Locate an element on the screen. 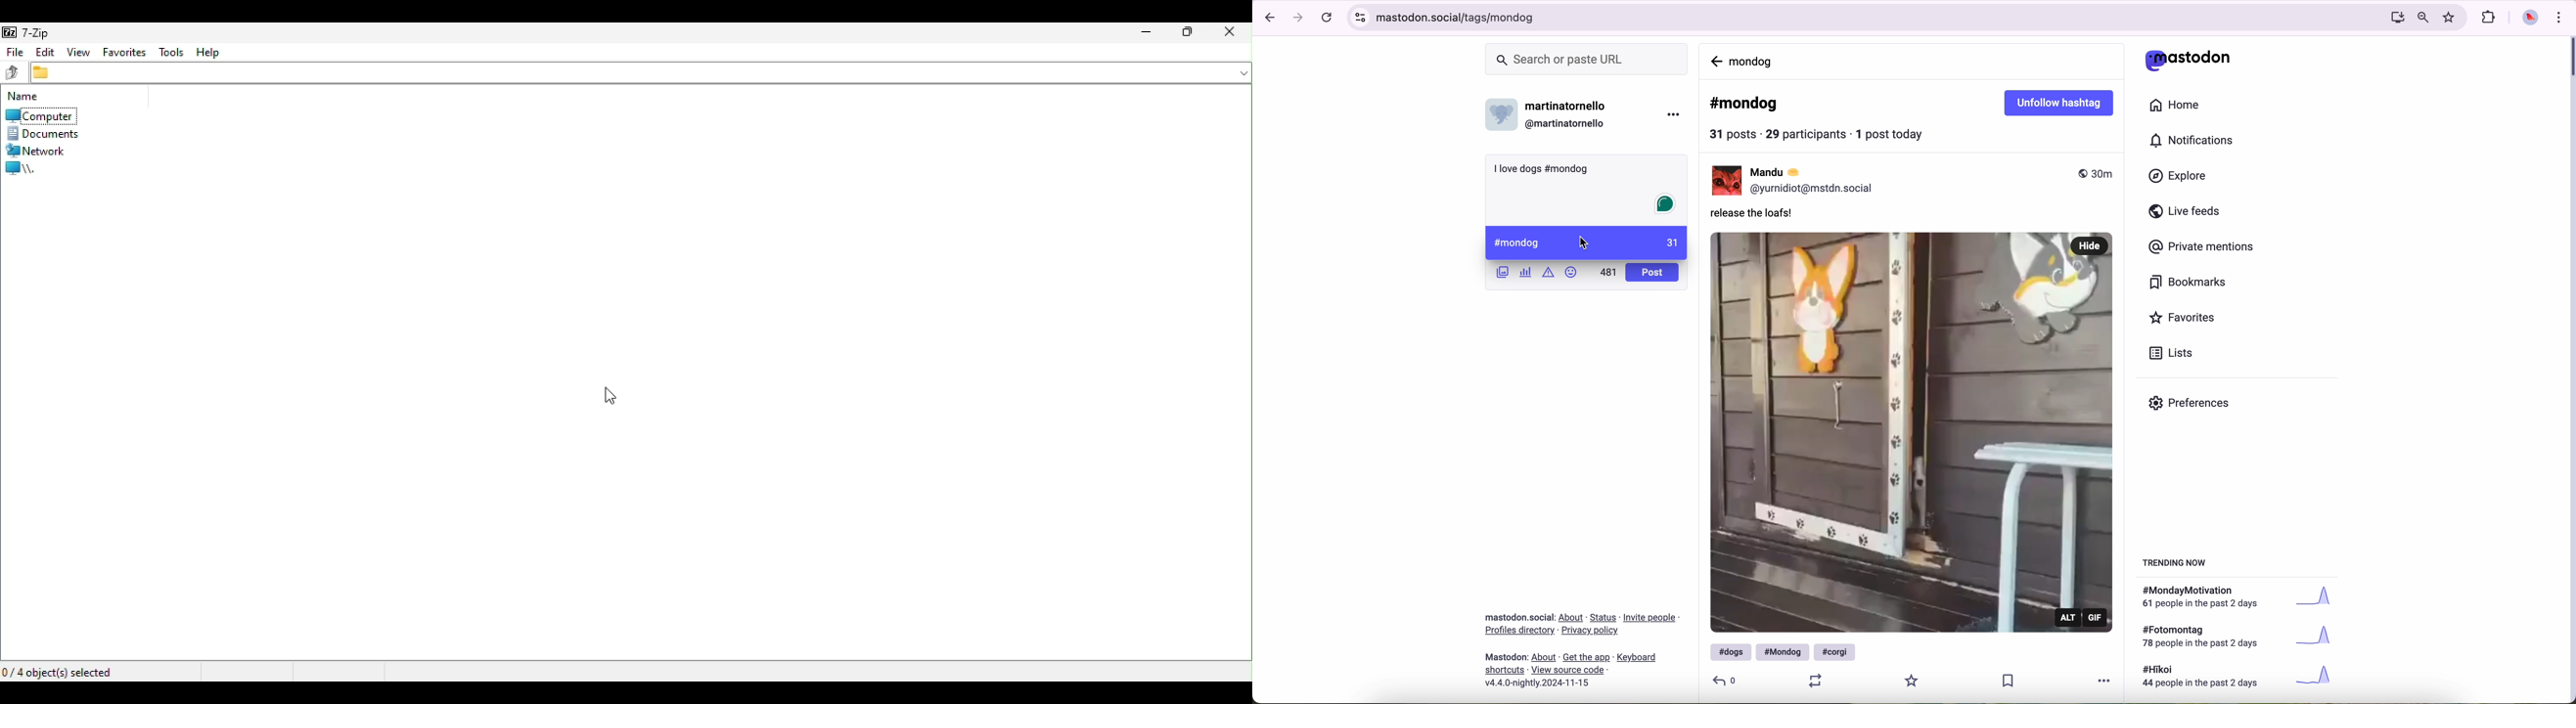  notifications is located at coordinates (2195, 141).